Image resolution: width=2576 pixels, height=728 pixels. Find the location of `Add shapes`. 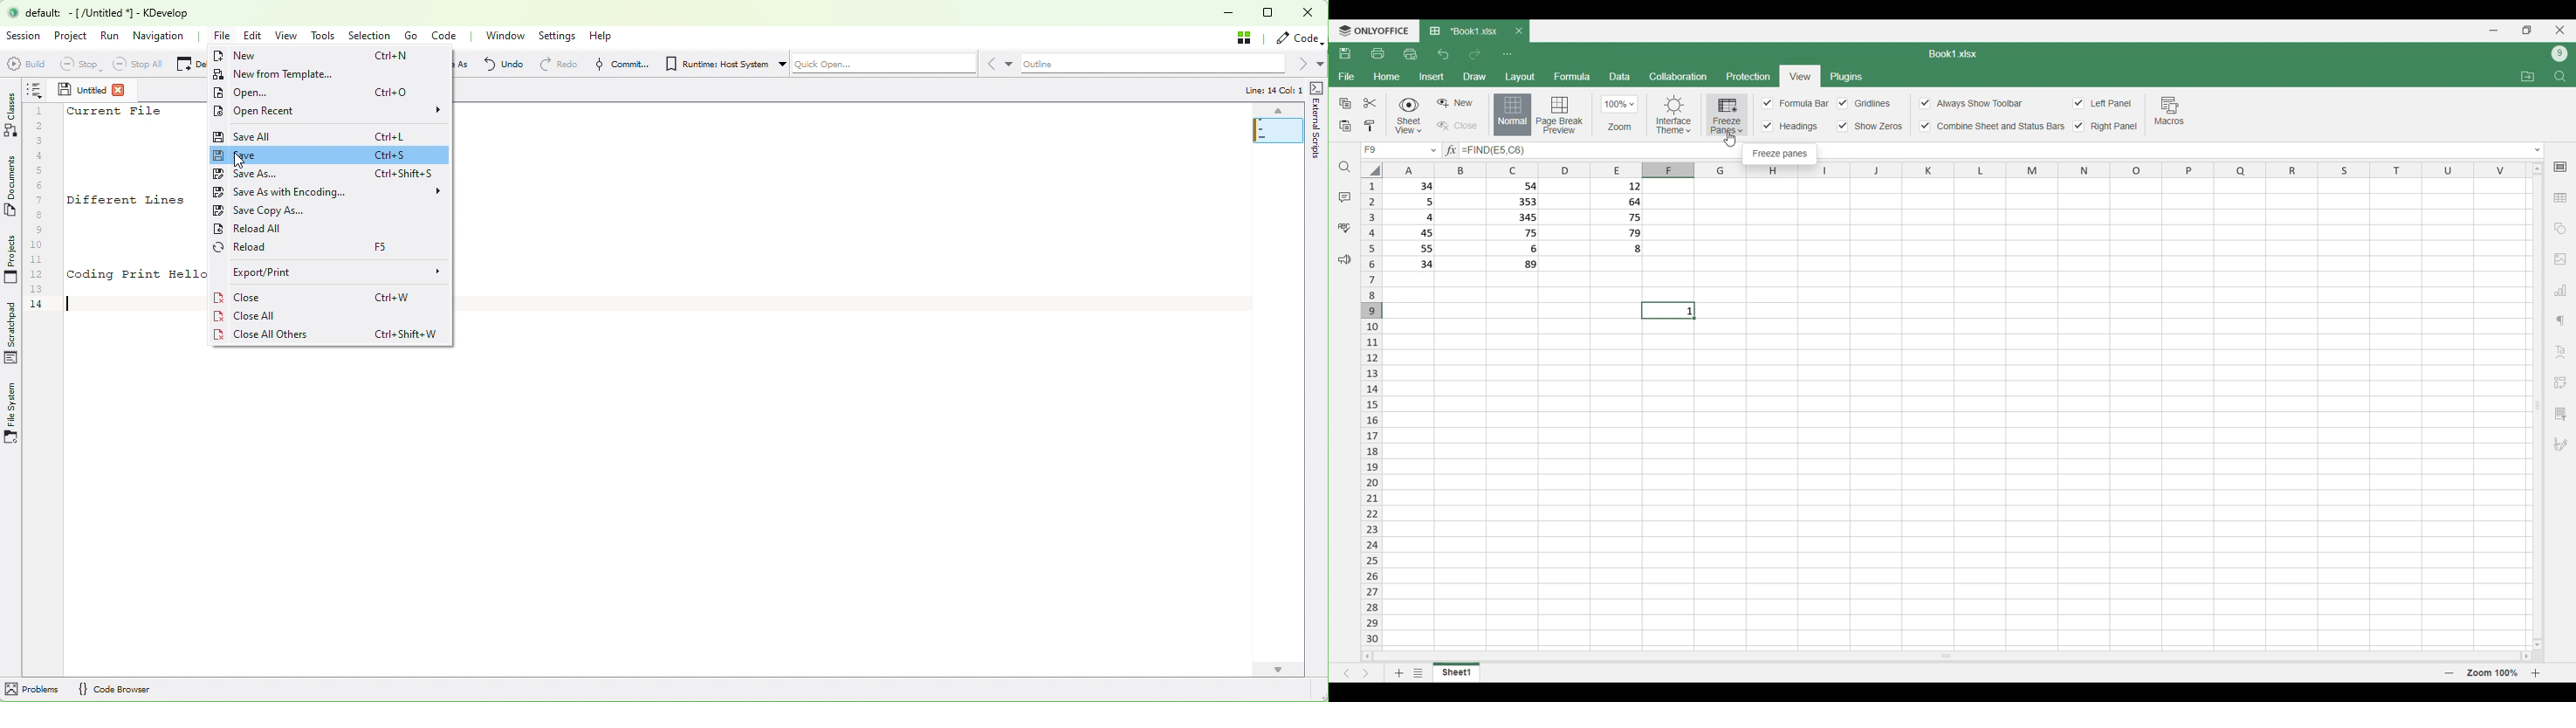

Add shapes is located at coordinates (2561, 228).